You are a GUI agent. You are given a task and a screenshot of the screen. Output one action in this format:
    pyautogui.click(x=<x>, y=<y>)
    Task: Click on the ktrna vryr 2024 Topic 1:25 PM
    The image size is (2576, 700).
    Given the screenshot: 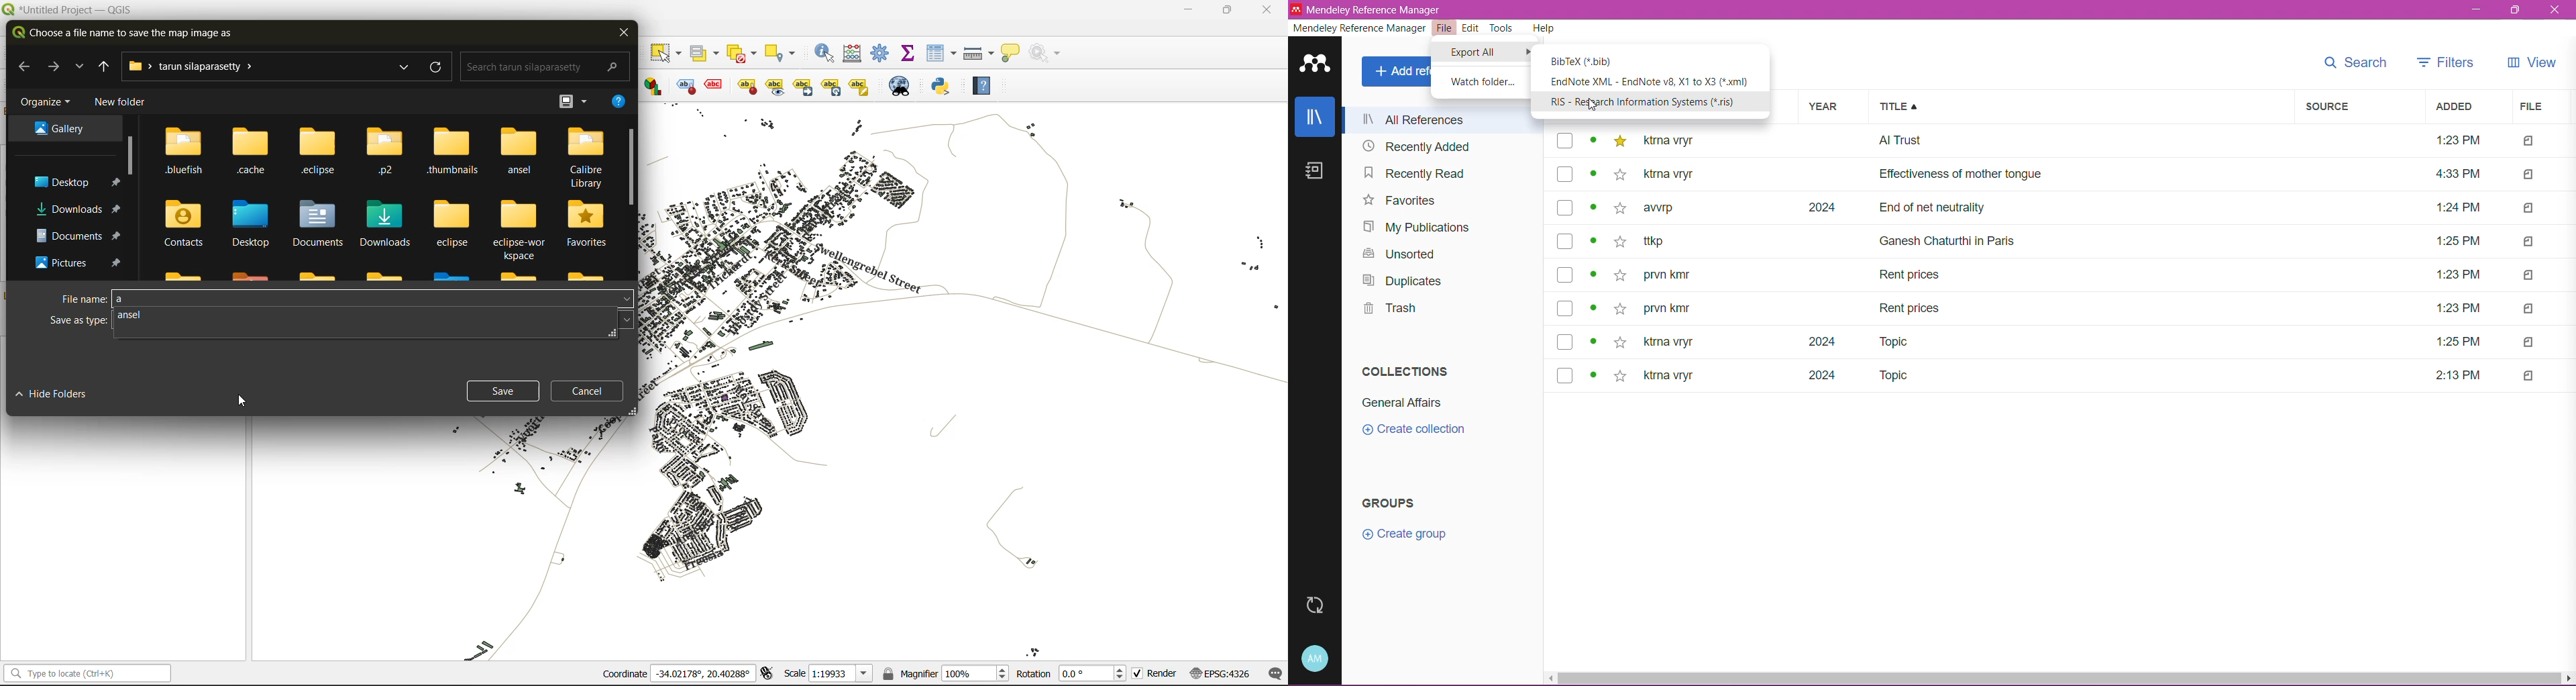 What is the action you would take?
    pyautogui.click(x=2063, y=342)
    